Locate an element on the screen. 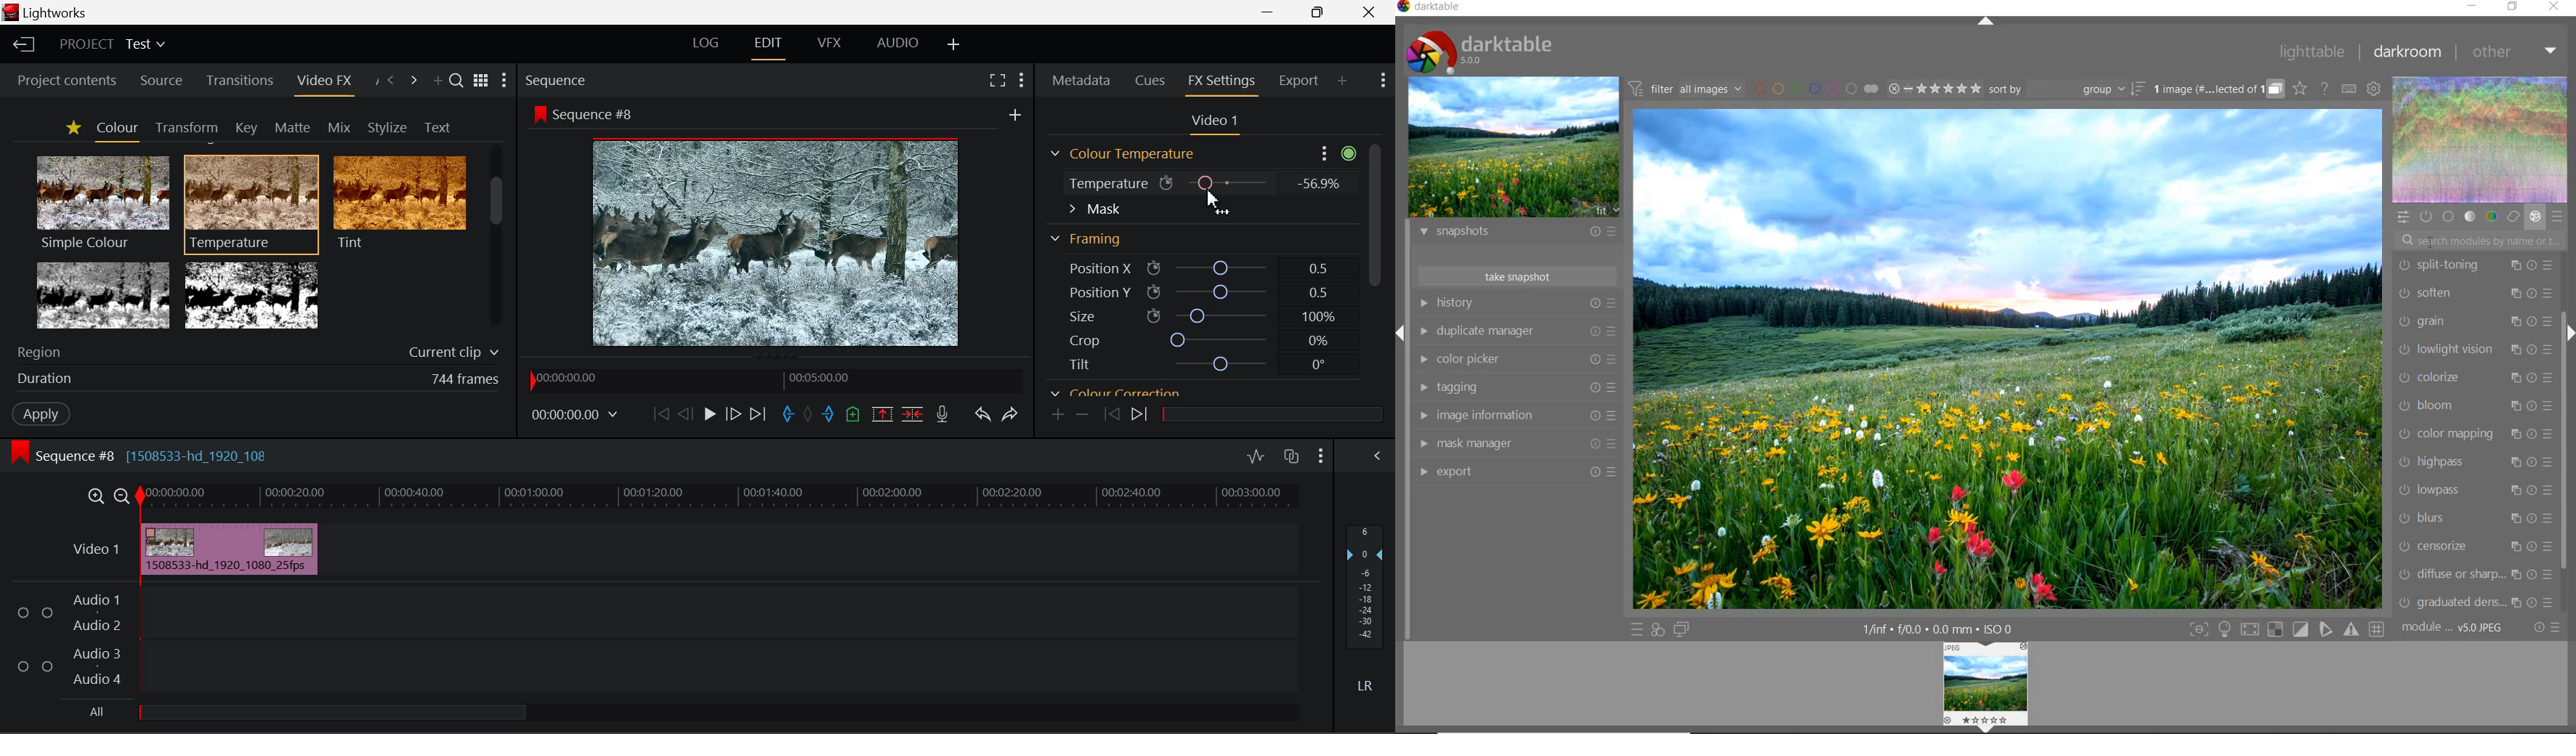 The image size is (2576, 756). 00:05:00.00 is located at coordinates (822, 377).